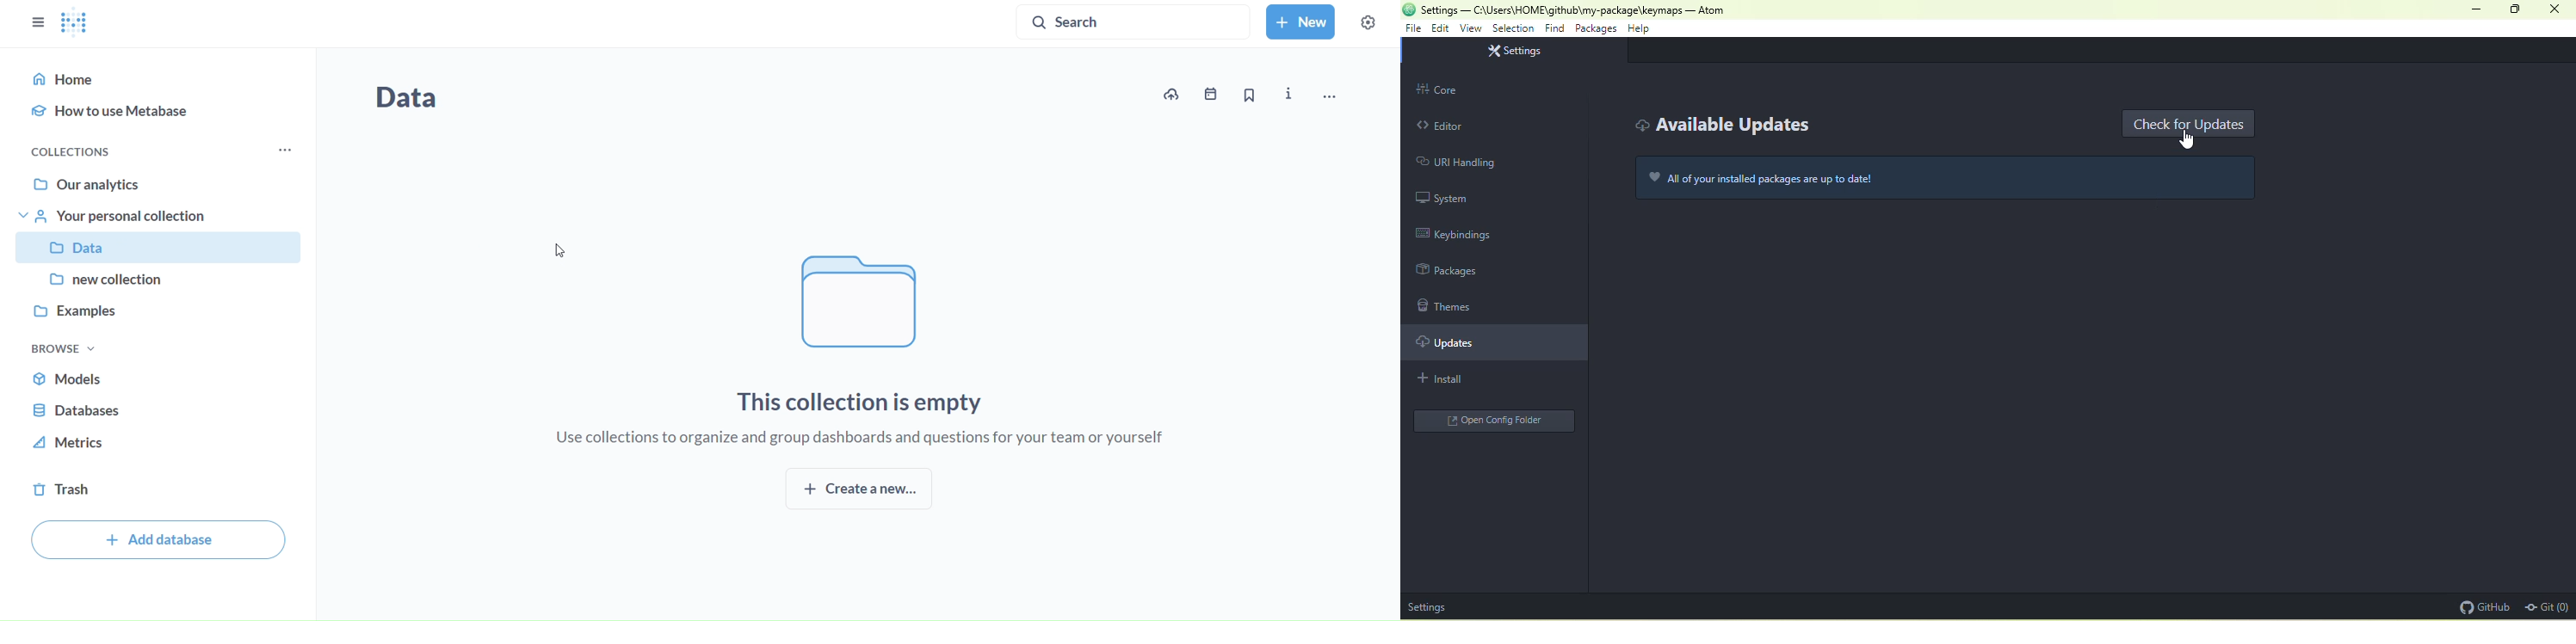  Describe the element at coordinates (2547, 608) in the screenshot. I see `git` at that location.